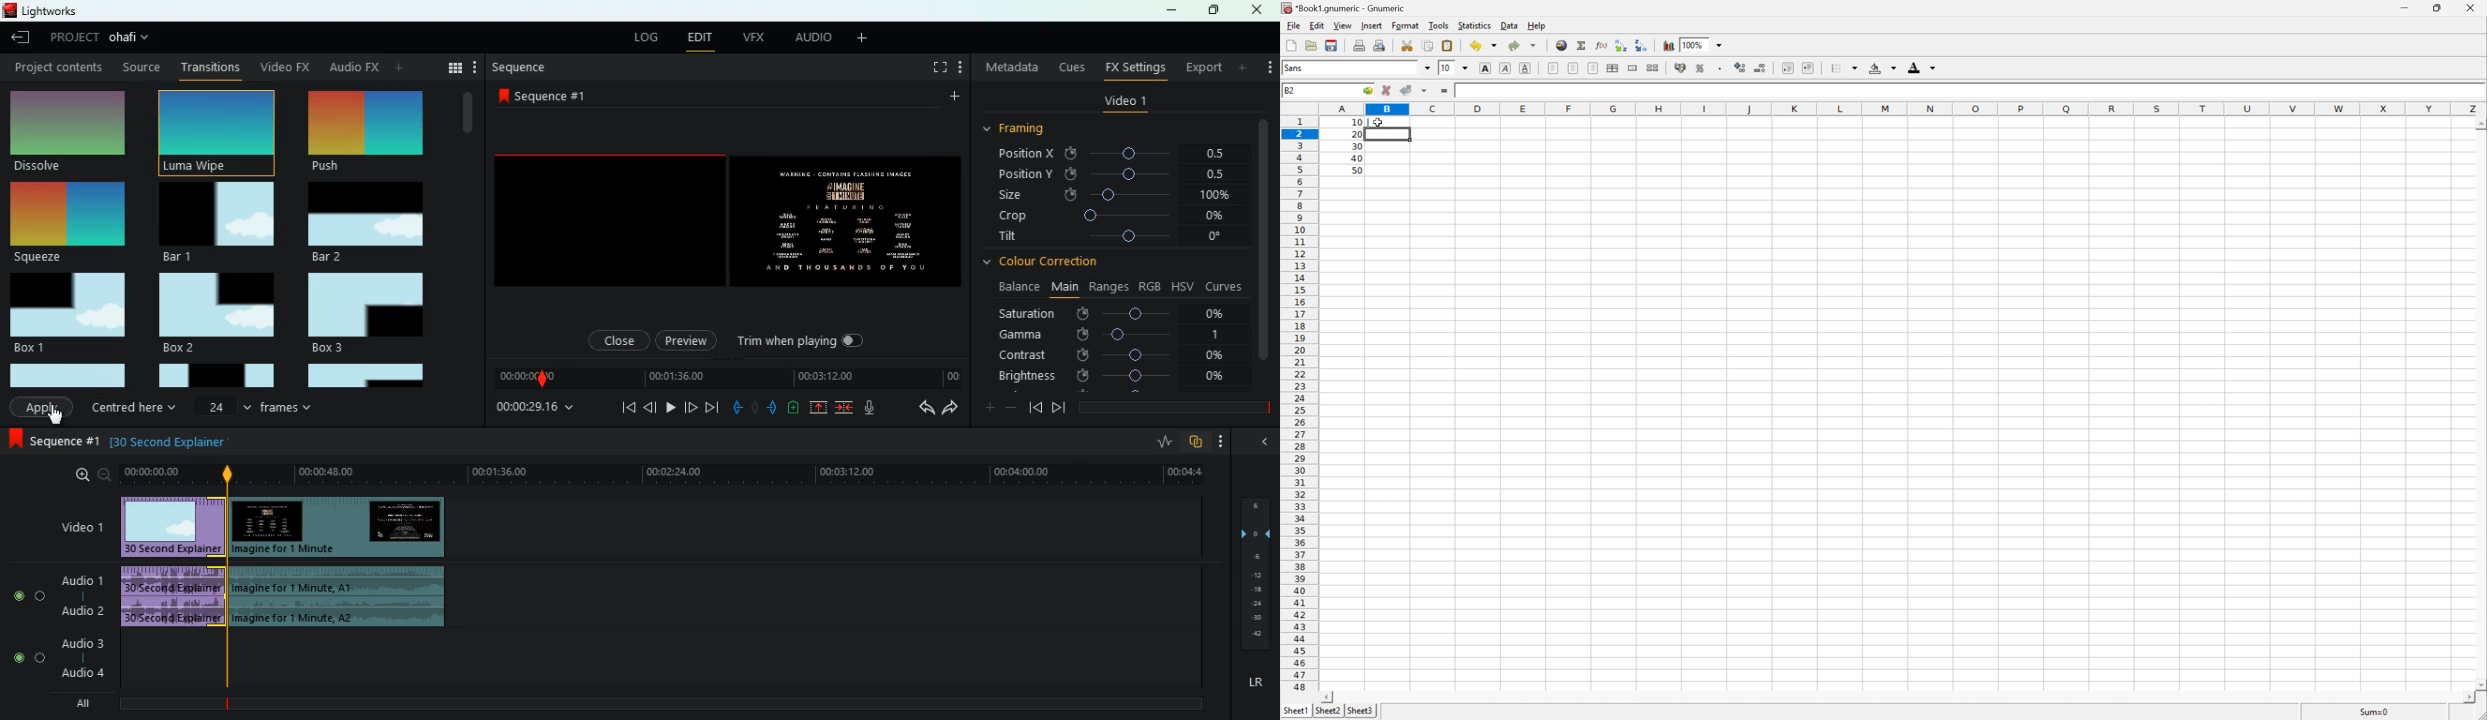  Describe the element at coordinates (216, 313) in the screenshot. I see `box 2` at that location.